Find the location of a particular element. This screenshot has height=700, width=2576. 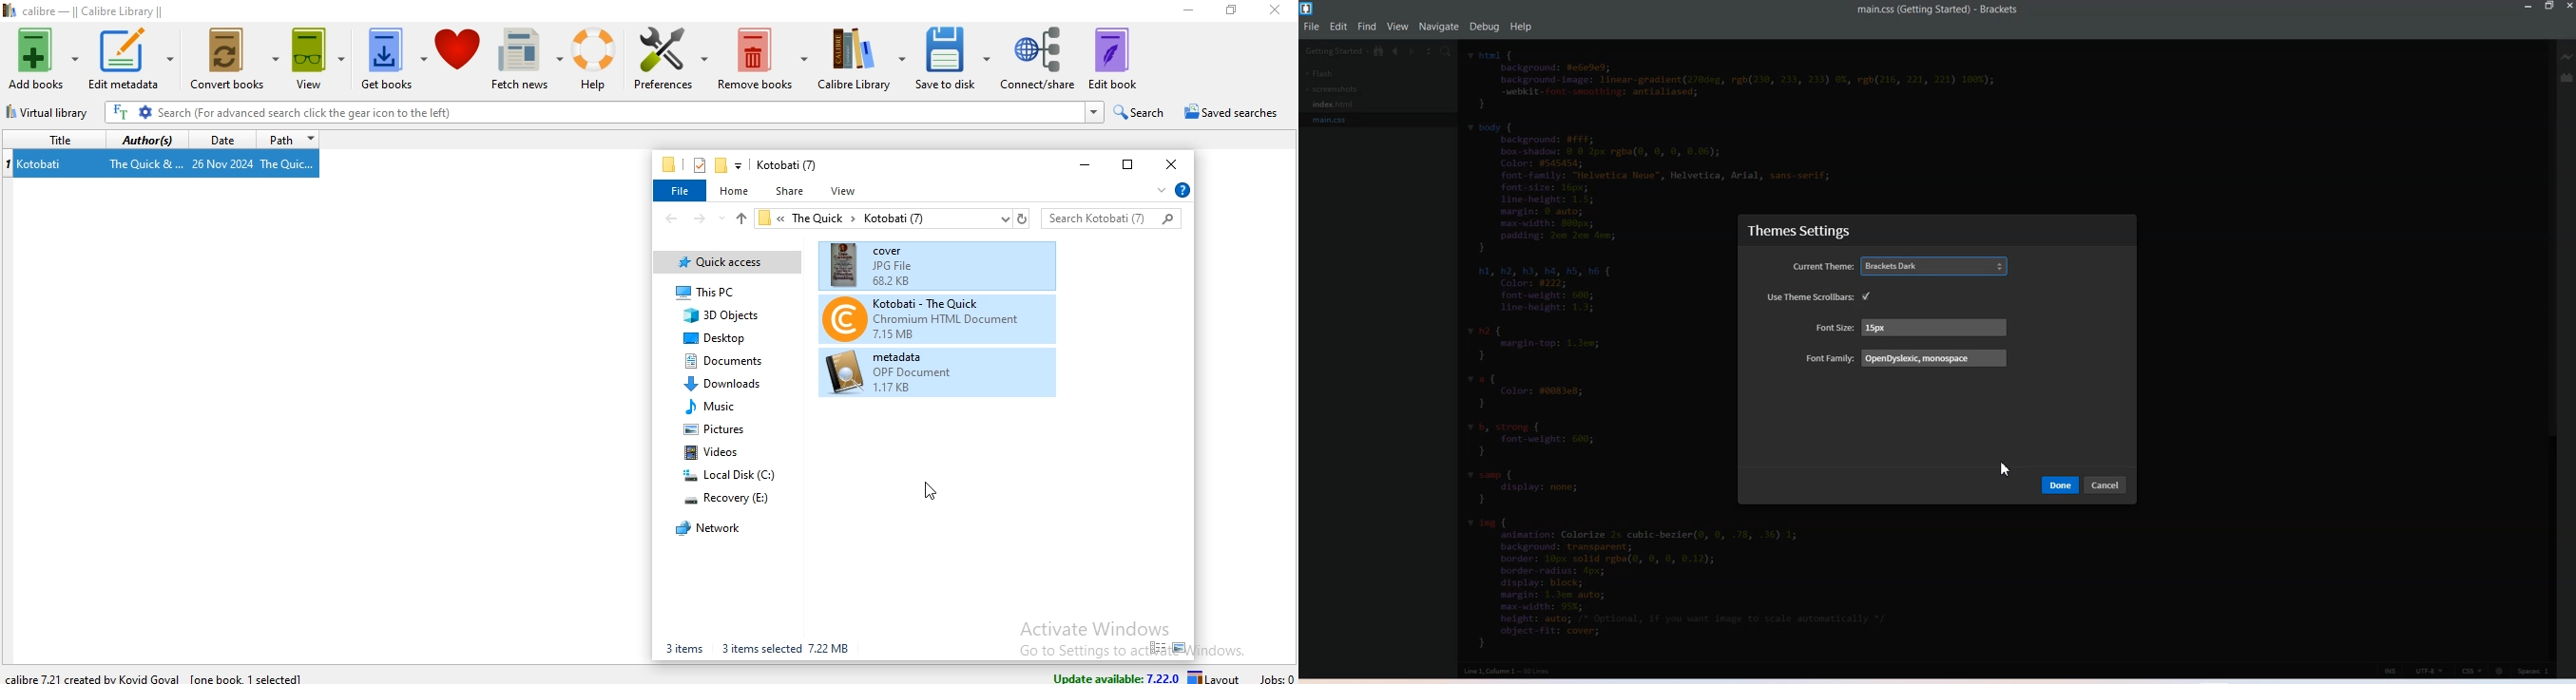

share is located at coordinates (789, 191).